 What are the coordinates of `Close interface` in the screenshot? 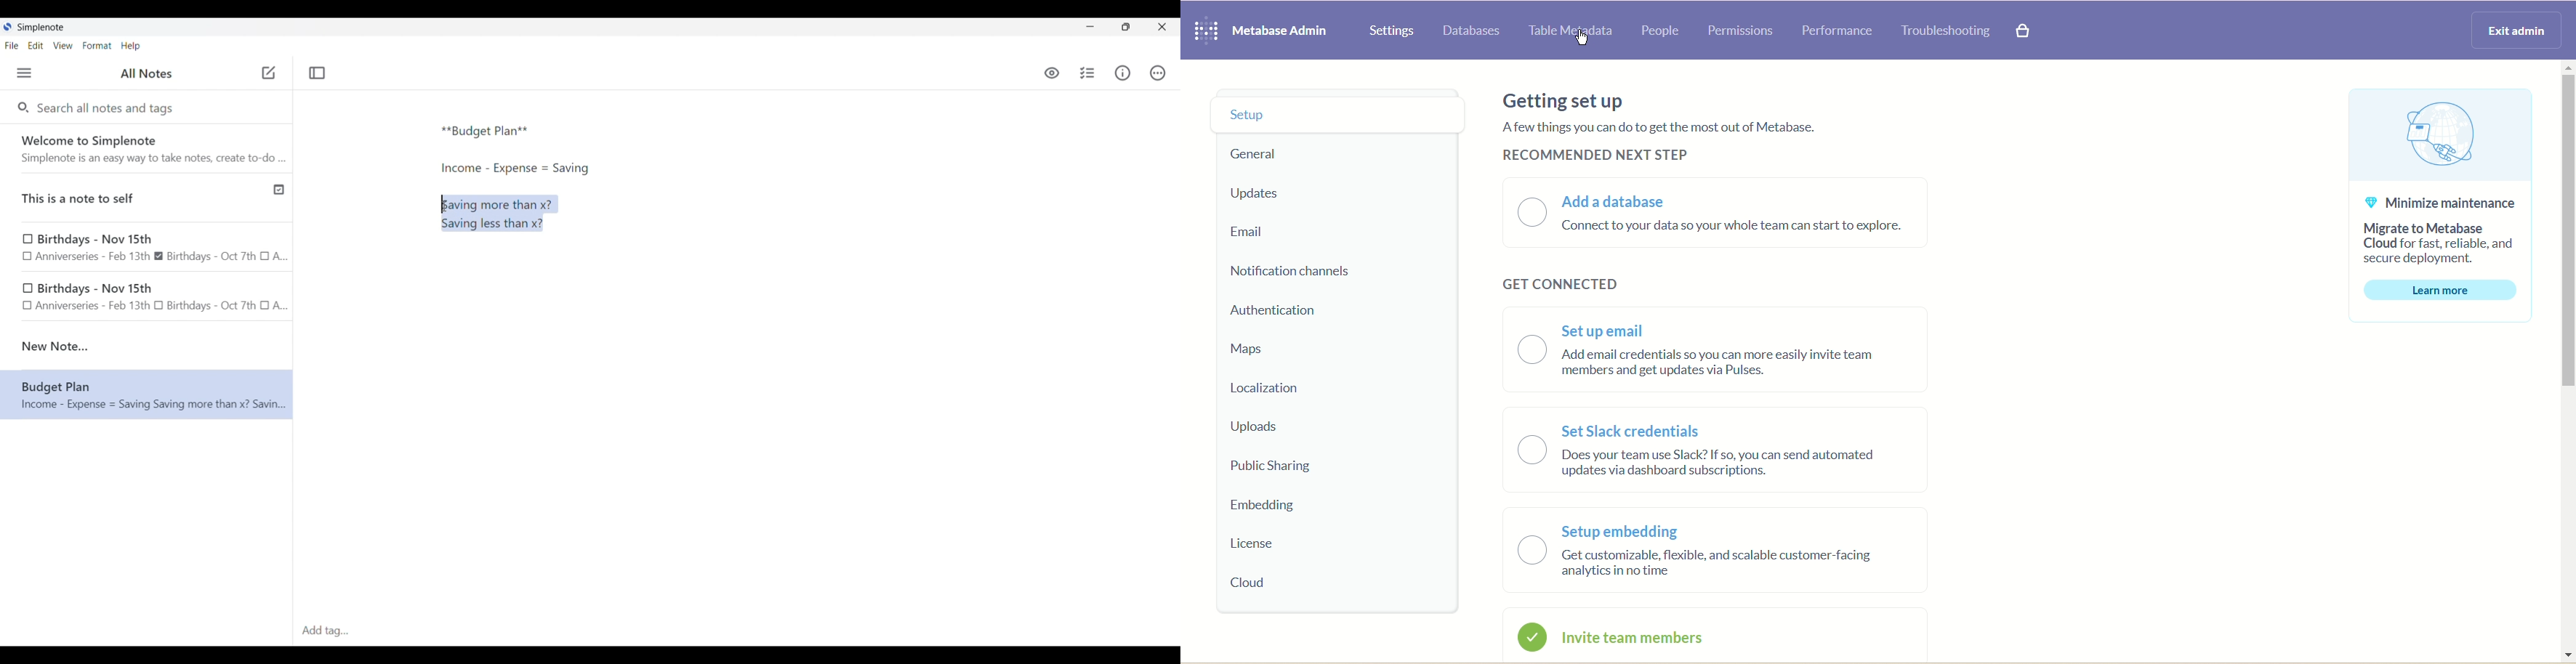 It's located at (1163, 26).